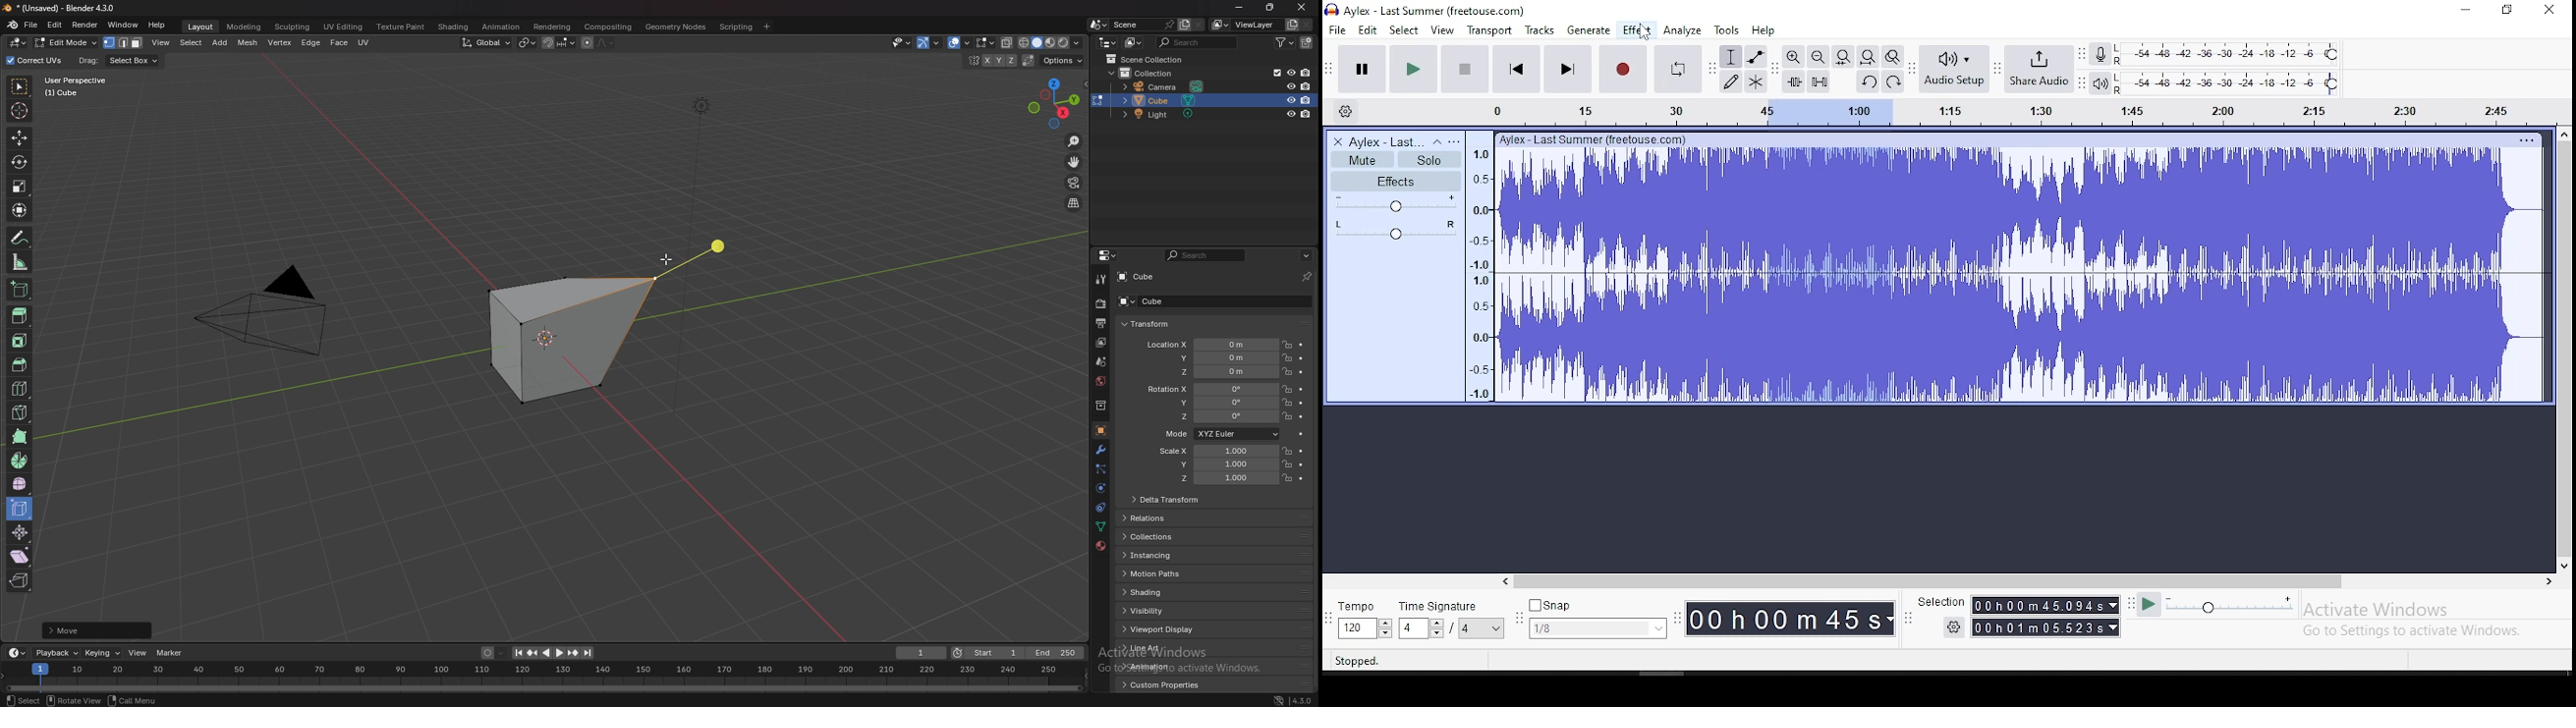 Image resolution: width=2576 pixels, height=728 pixels. I want to click on stop, so click(1465, 69).